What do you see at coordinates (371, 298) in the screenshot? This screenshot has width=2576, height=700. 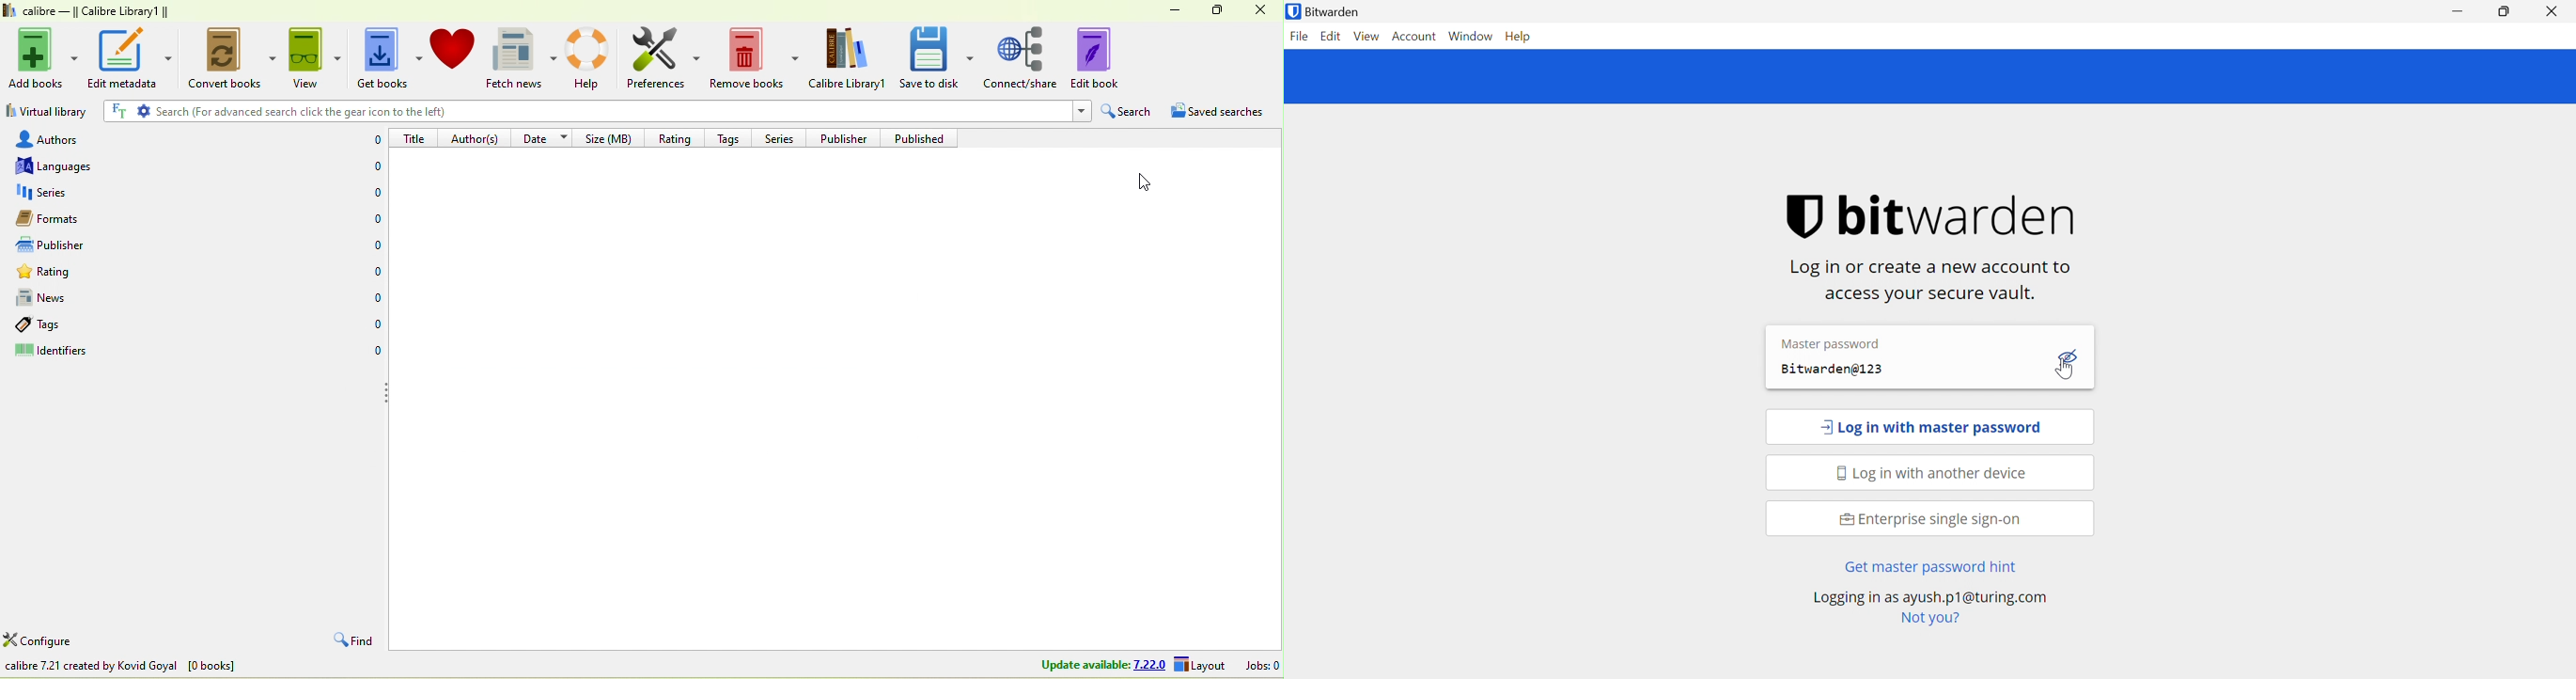 I see `0` at bounding box center [371, 298].